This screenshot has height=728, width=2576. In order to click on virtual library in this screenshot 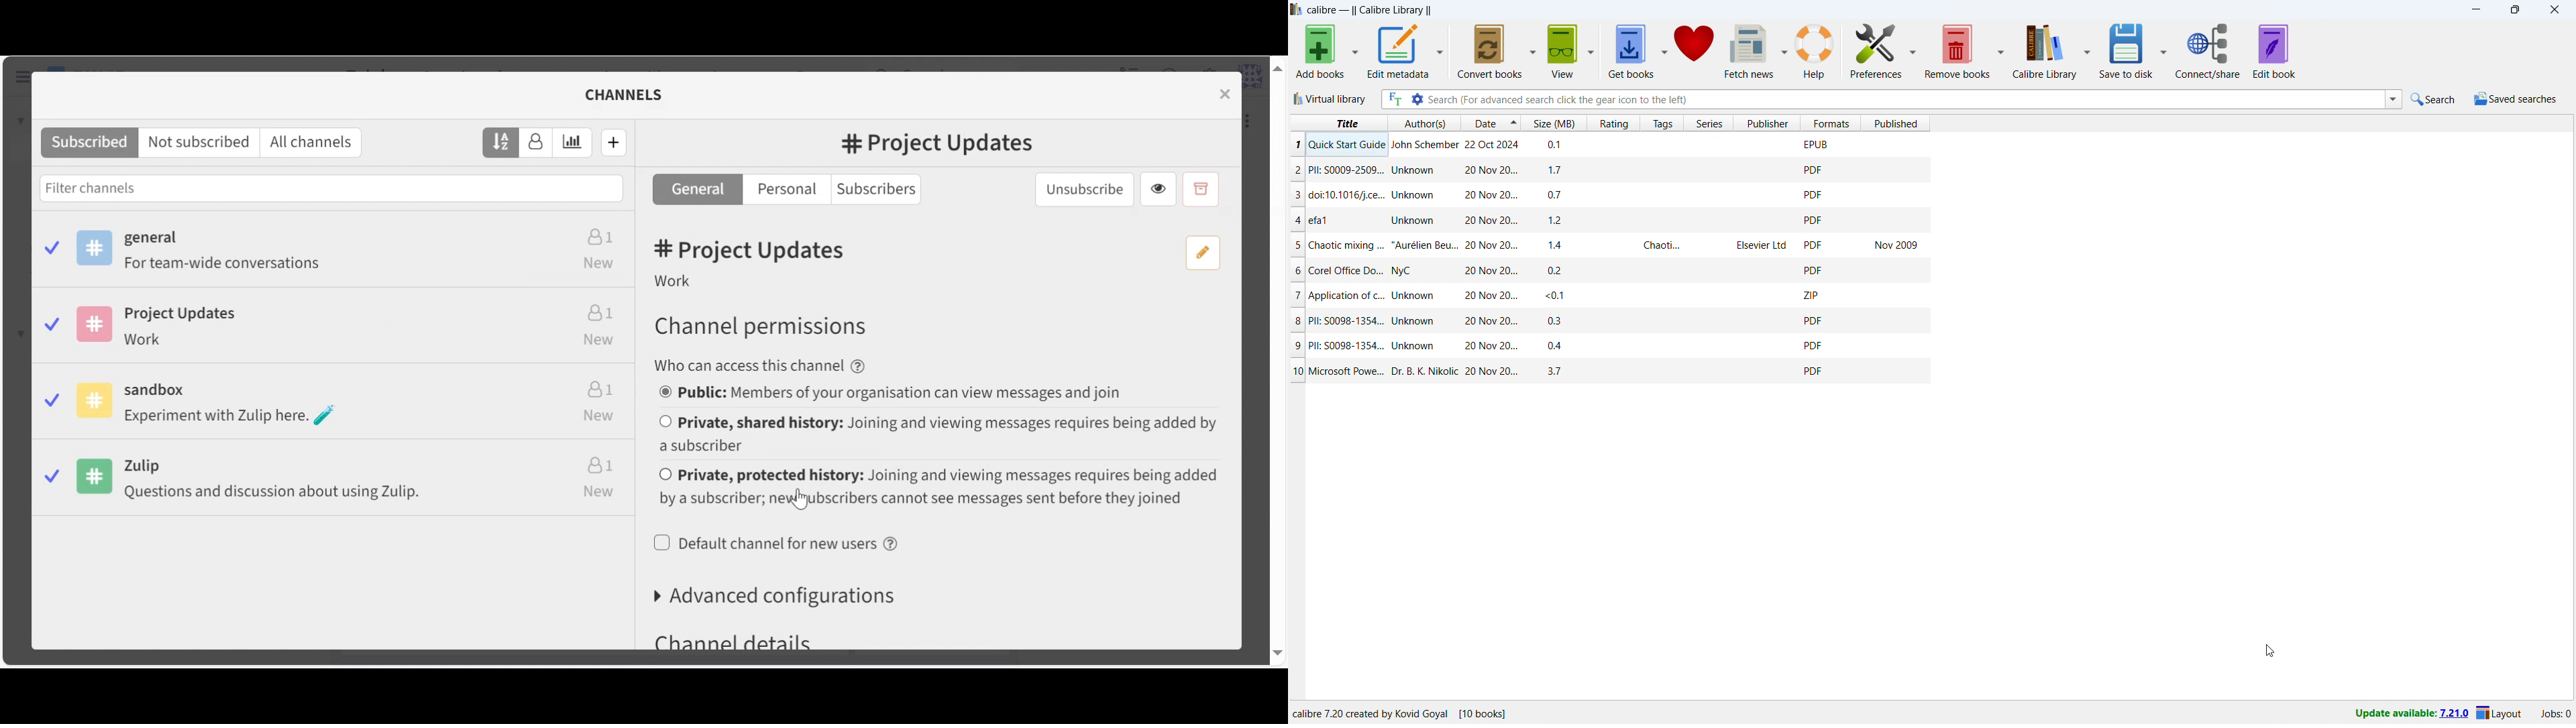, I will do `click(1330, 99)`.